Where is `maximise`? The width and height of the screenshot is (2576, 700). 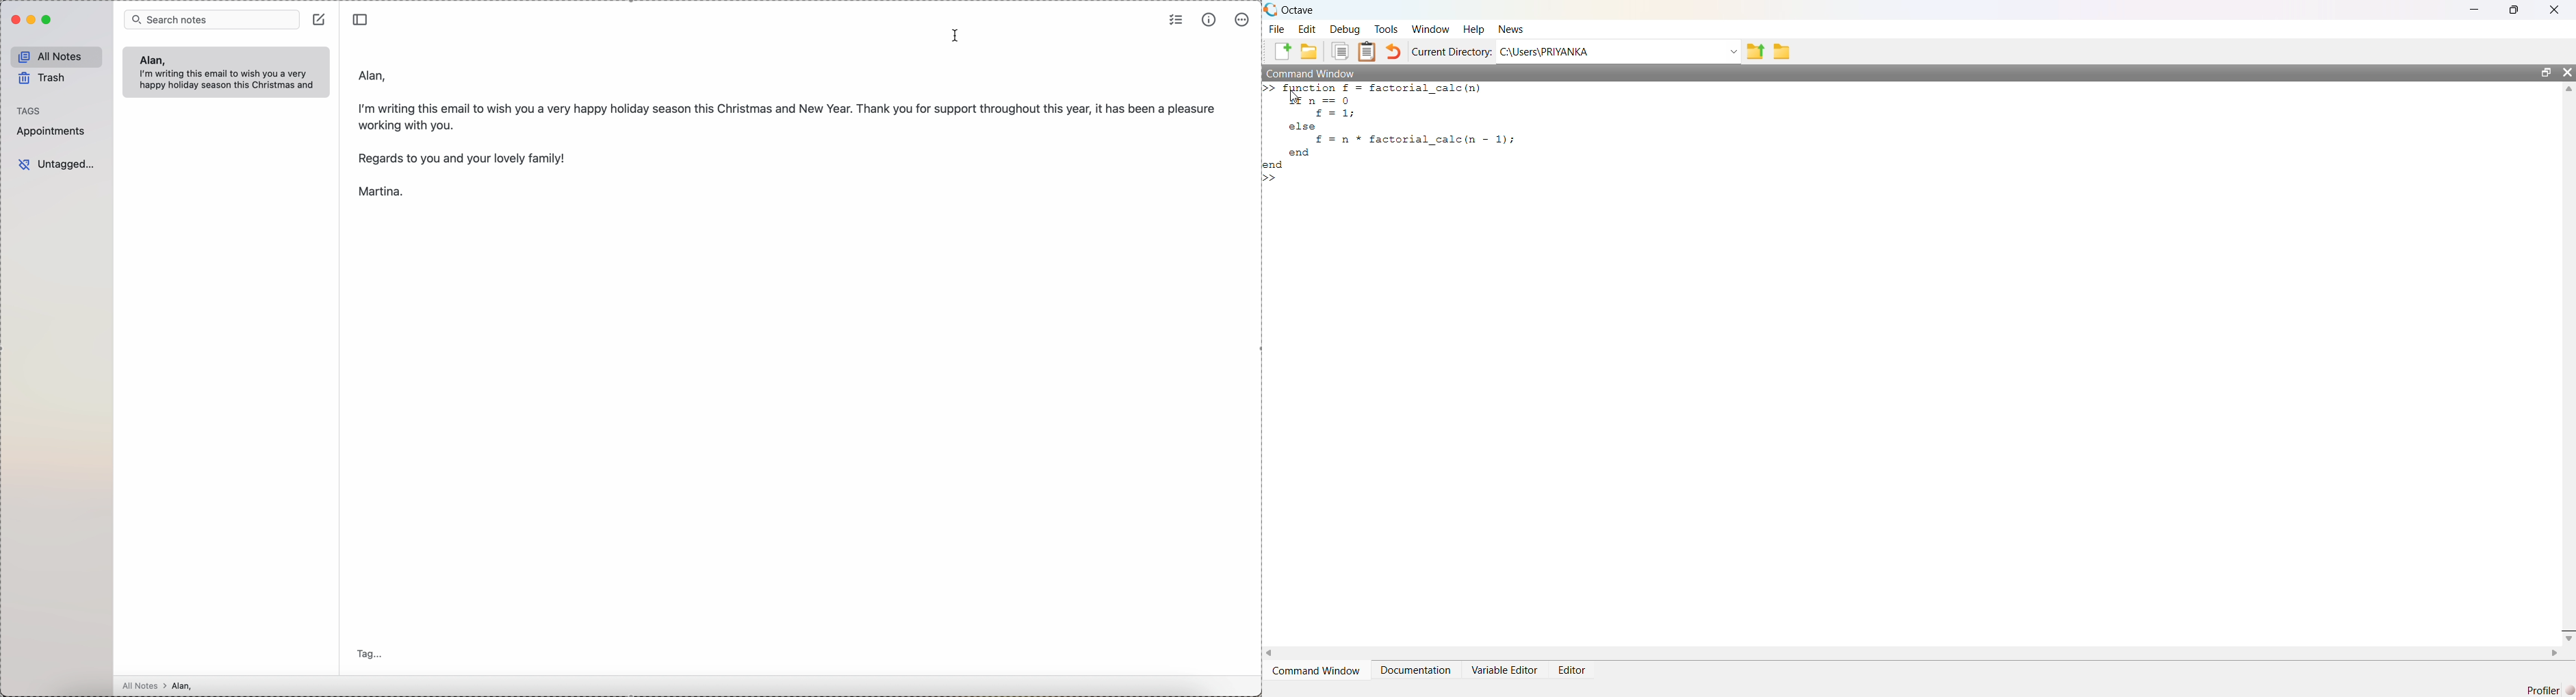
maximise is located at coordinates (2517, 8).